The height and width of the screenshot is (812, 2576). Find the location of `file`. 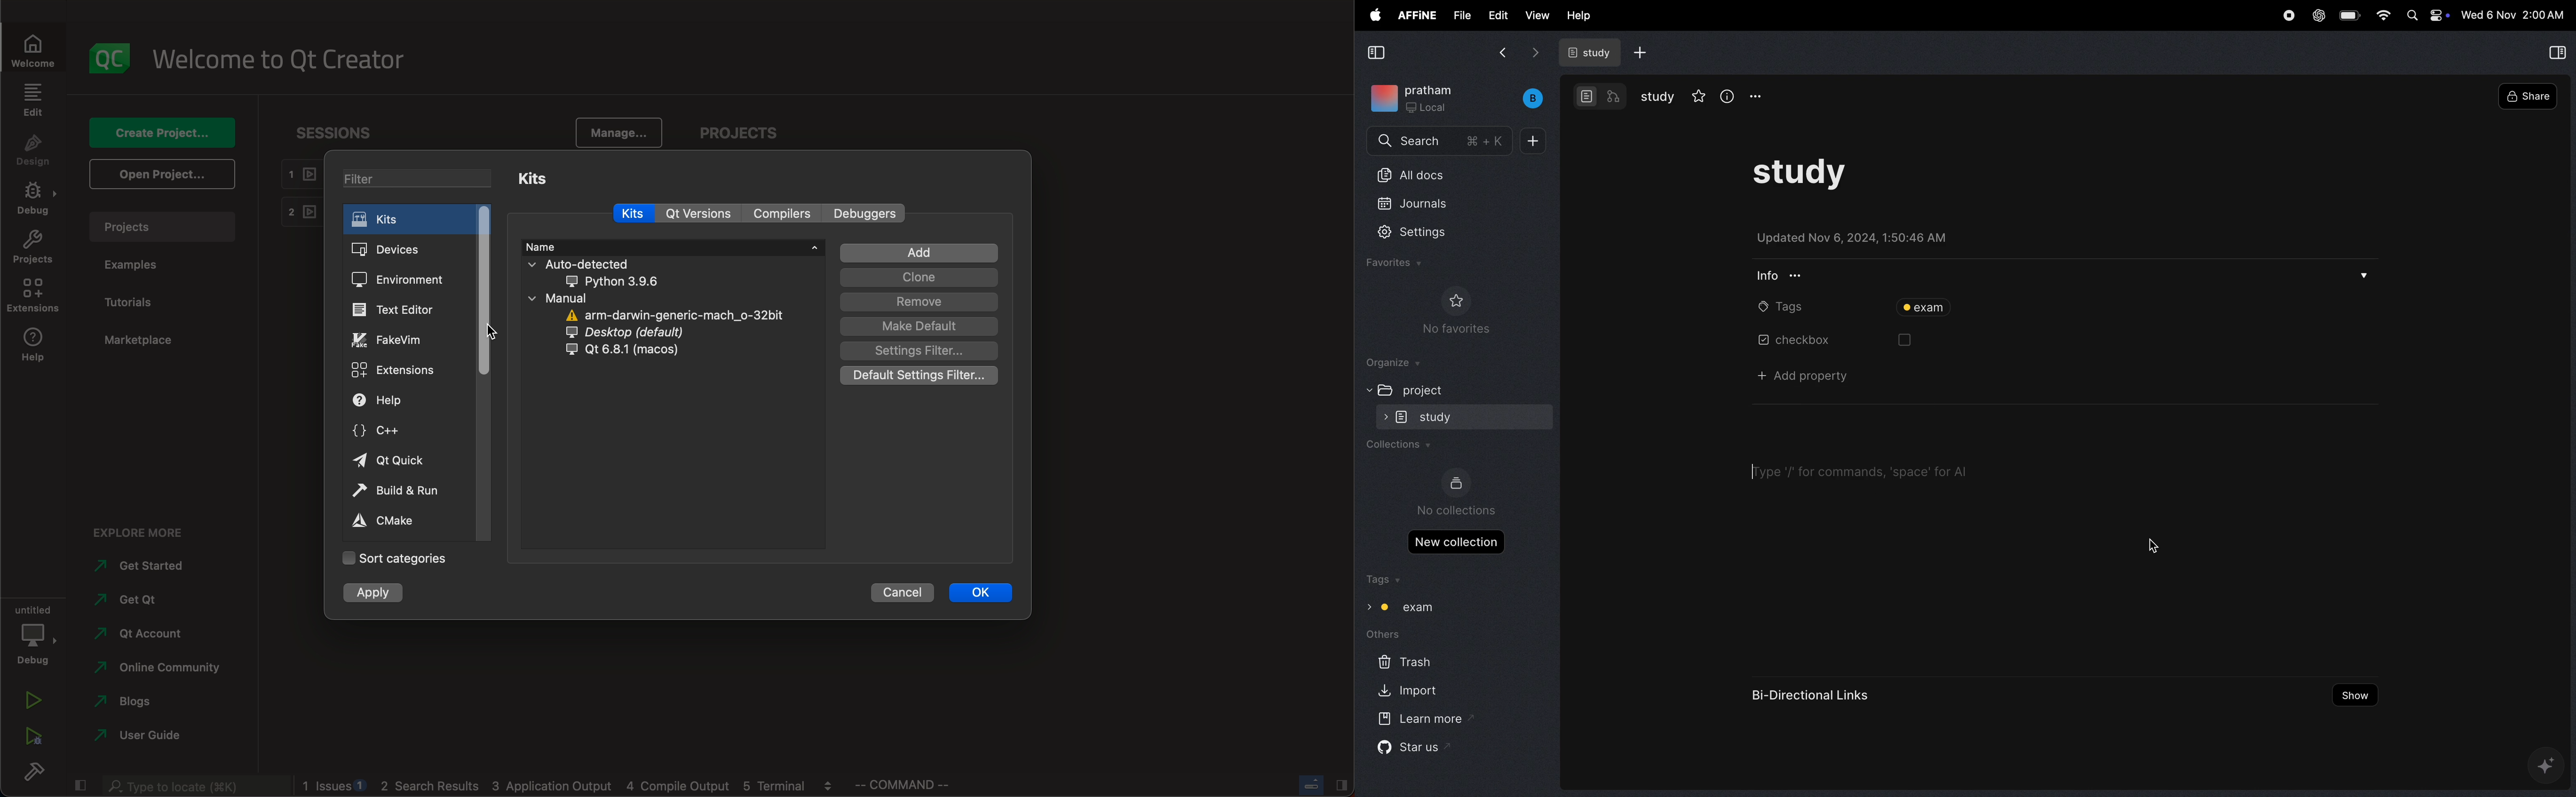

file is located at coordinates (1463, 16).